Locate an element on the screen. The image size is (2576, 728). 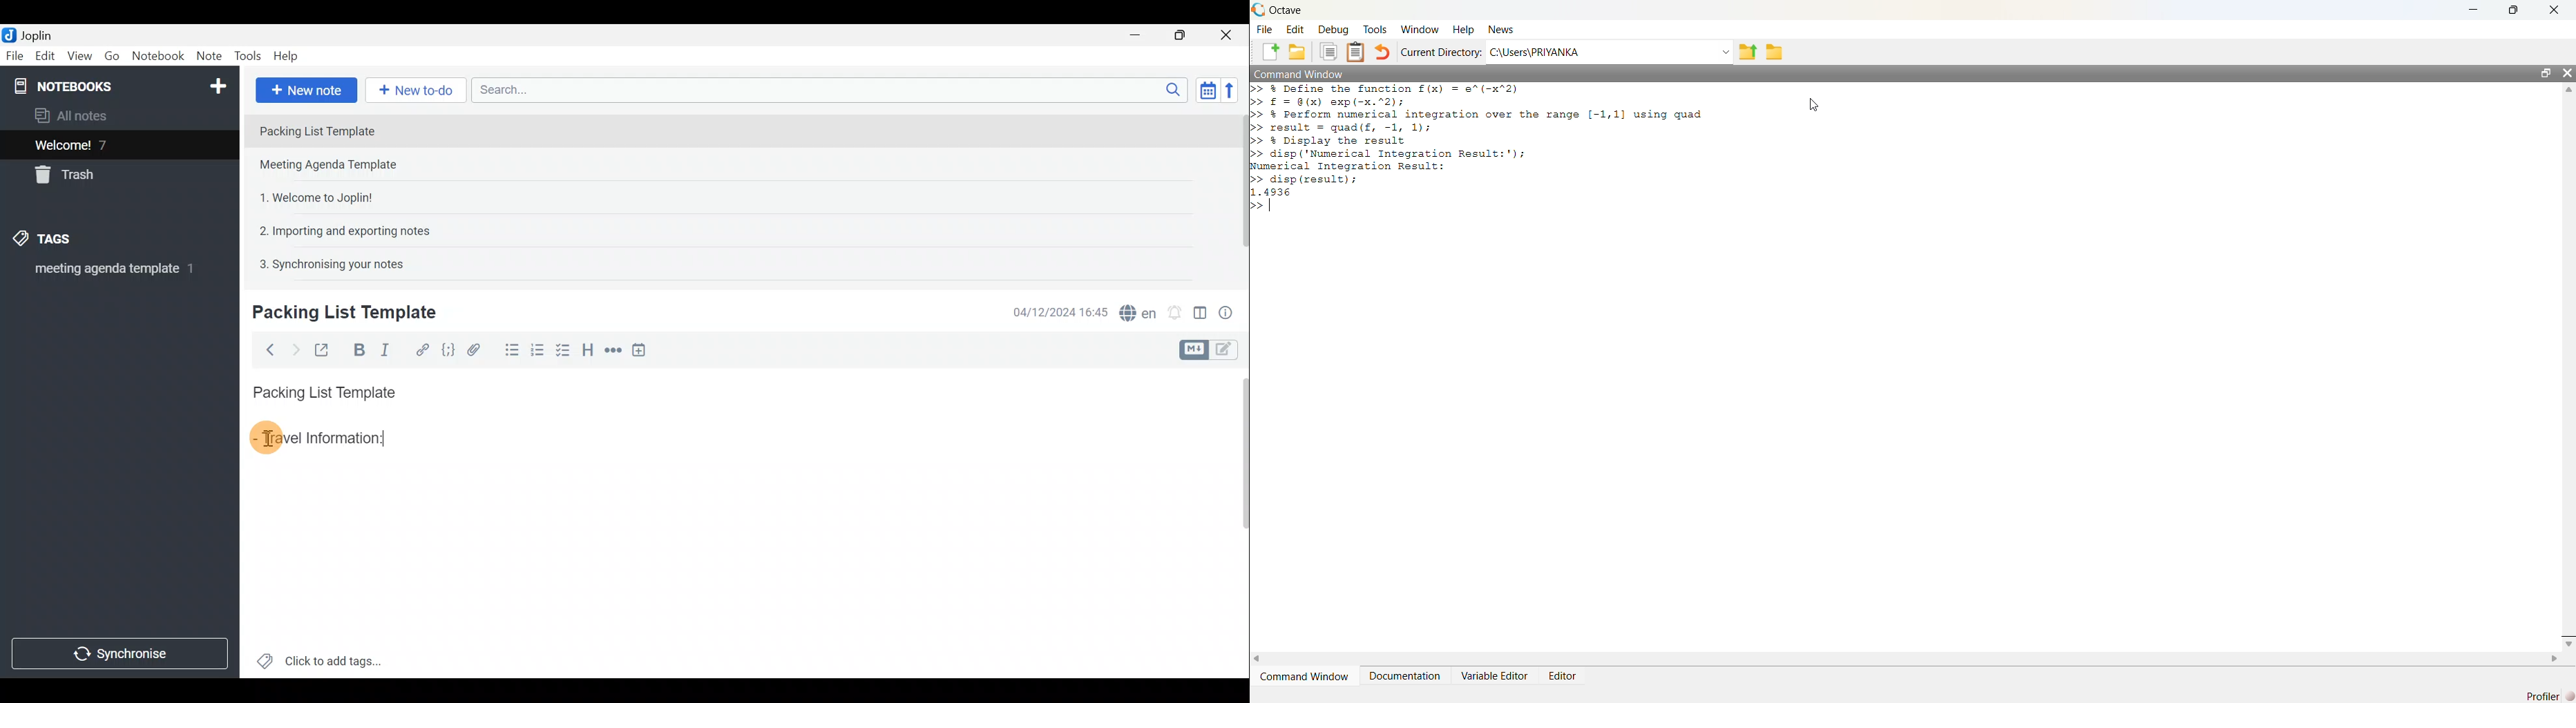
Enter directory name is located at coordinates (1724, 51).